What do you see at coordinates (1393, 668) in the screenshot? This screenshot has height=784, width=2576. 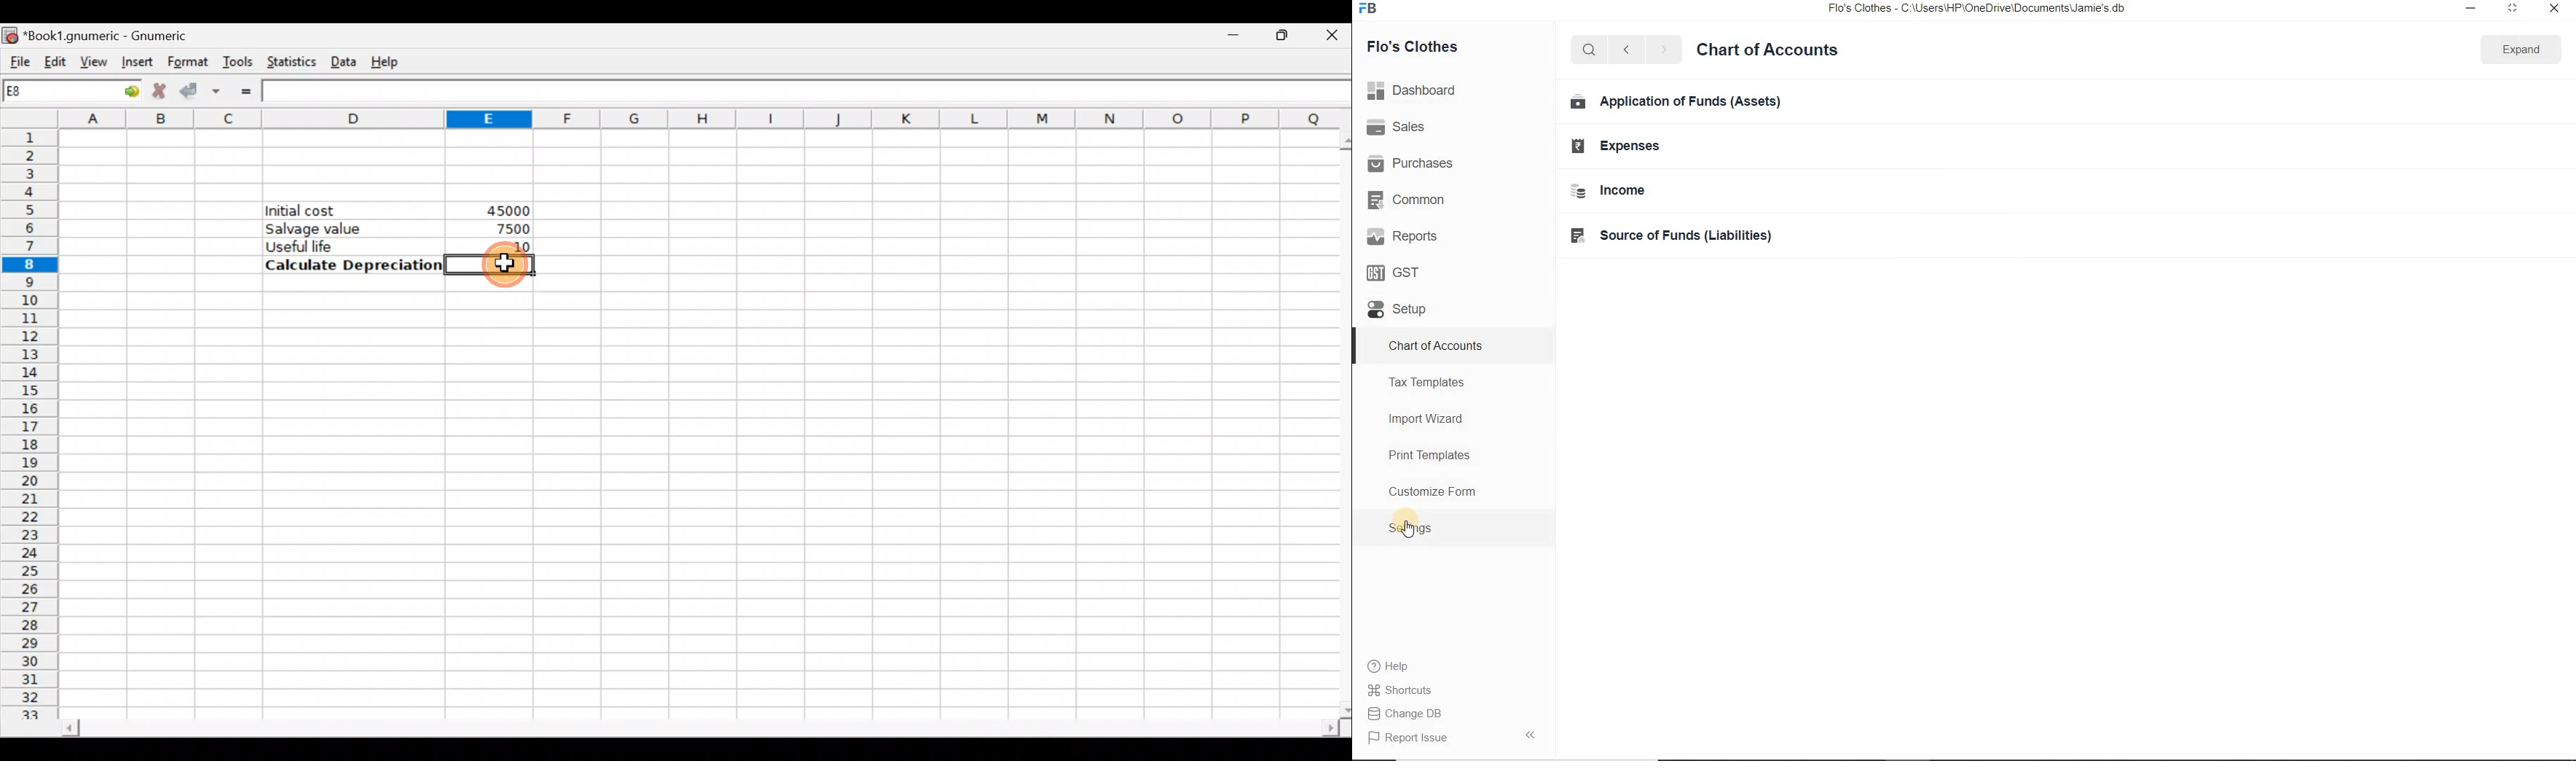 I see `Help` at bounding box center [1393, 668].